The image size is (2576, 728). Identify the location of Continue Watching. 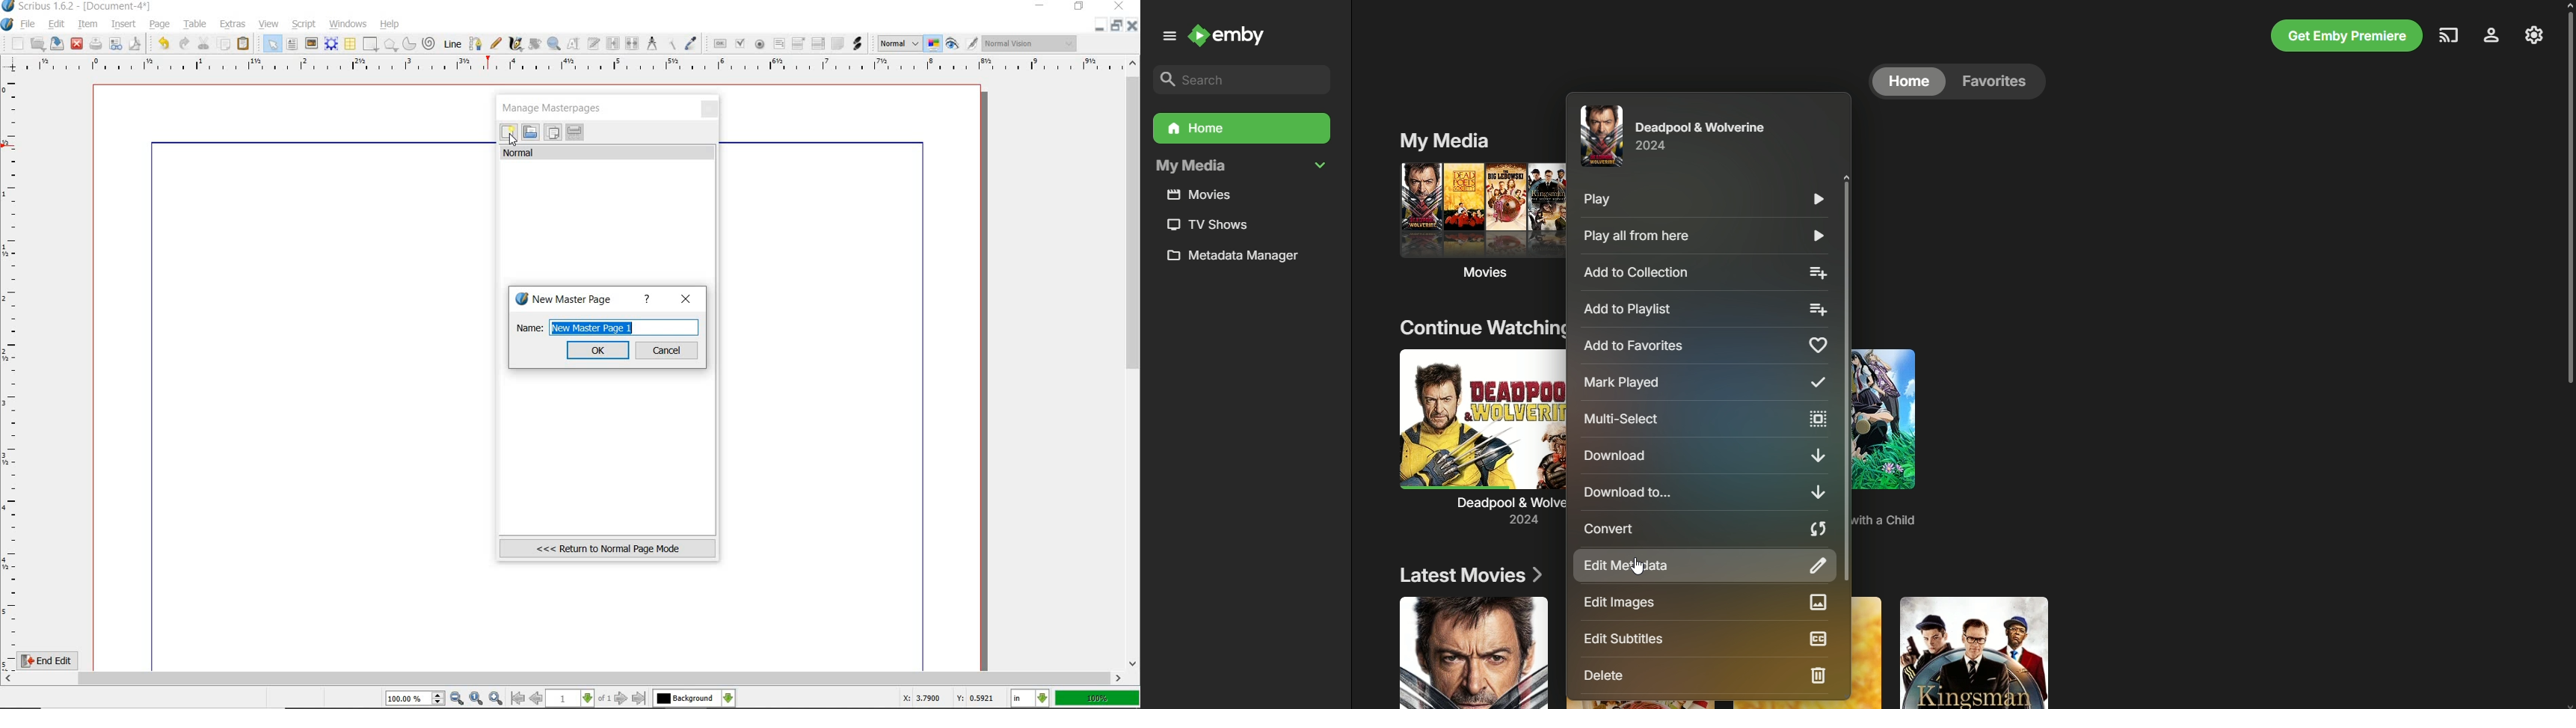
(1478, 332).